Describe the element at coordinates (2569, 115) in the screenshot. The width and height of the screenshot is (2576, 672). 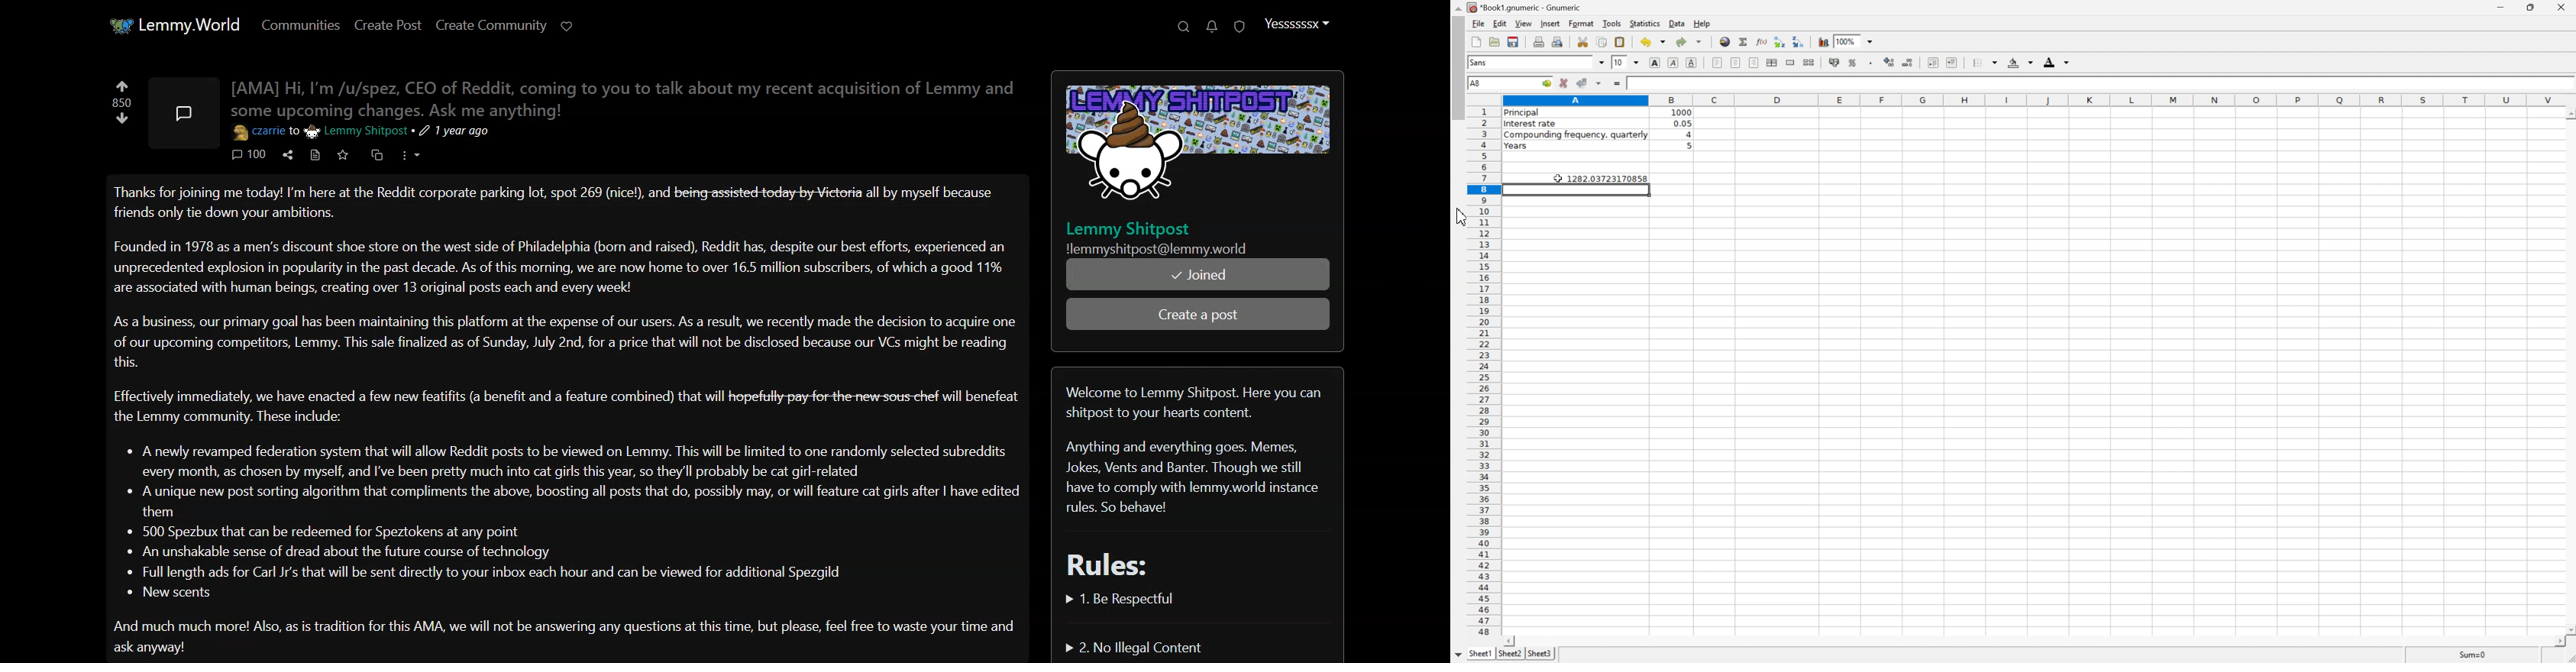
I see `scroll up` at that location.